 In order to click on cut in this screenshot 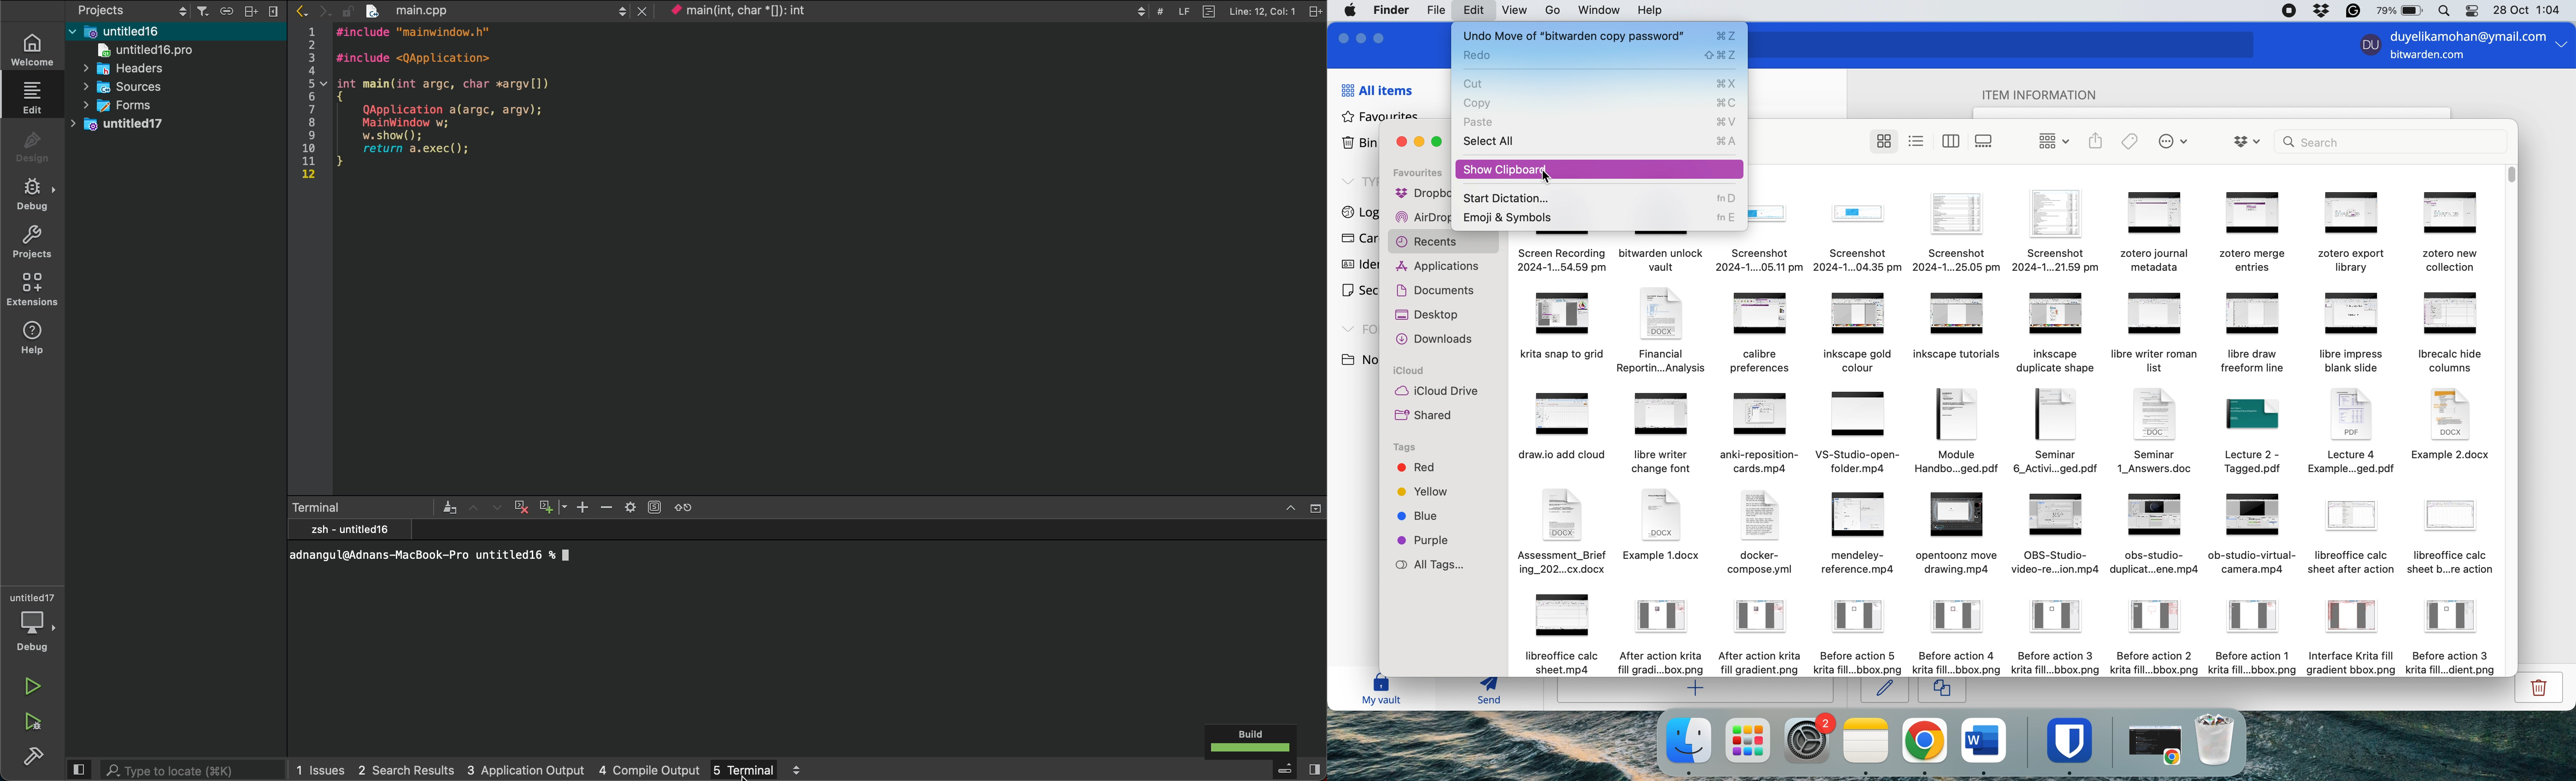, I will do `click(1599, 82)`.